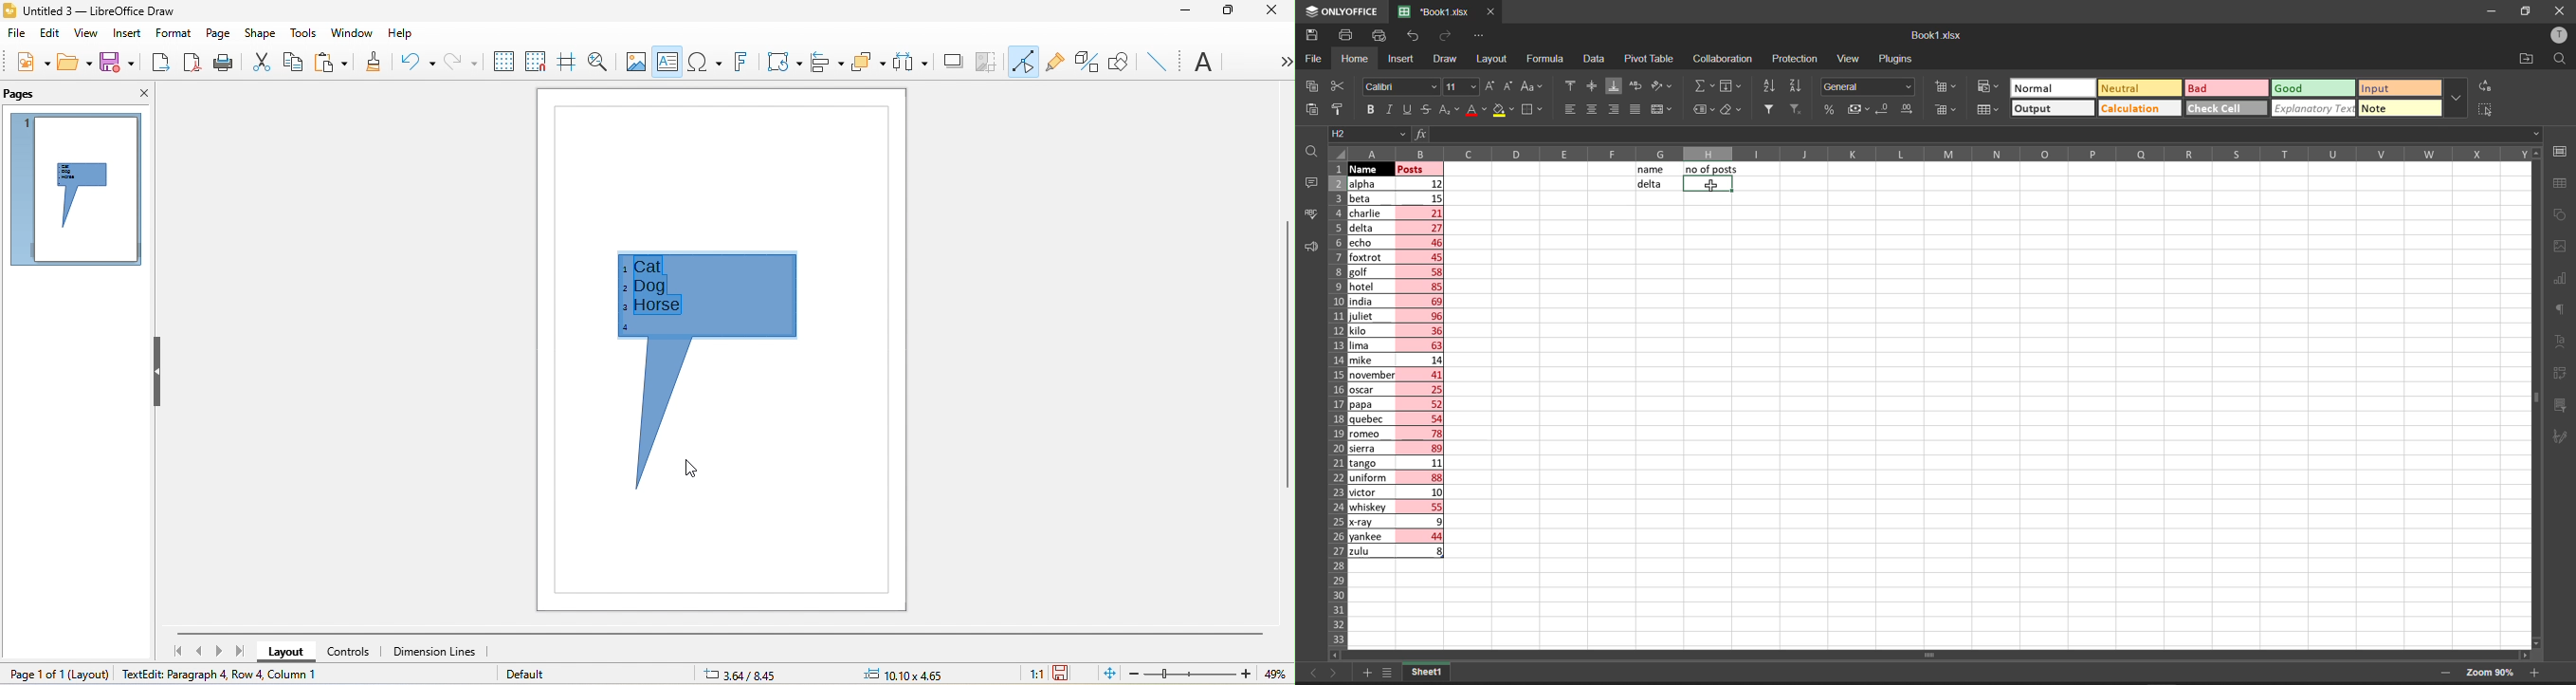 The width and height of the screenshot is (2576, 700). Describe the element at coordinates (1853, 109) in the screenshot. I see `accounting style` at that location.